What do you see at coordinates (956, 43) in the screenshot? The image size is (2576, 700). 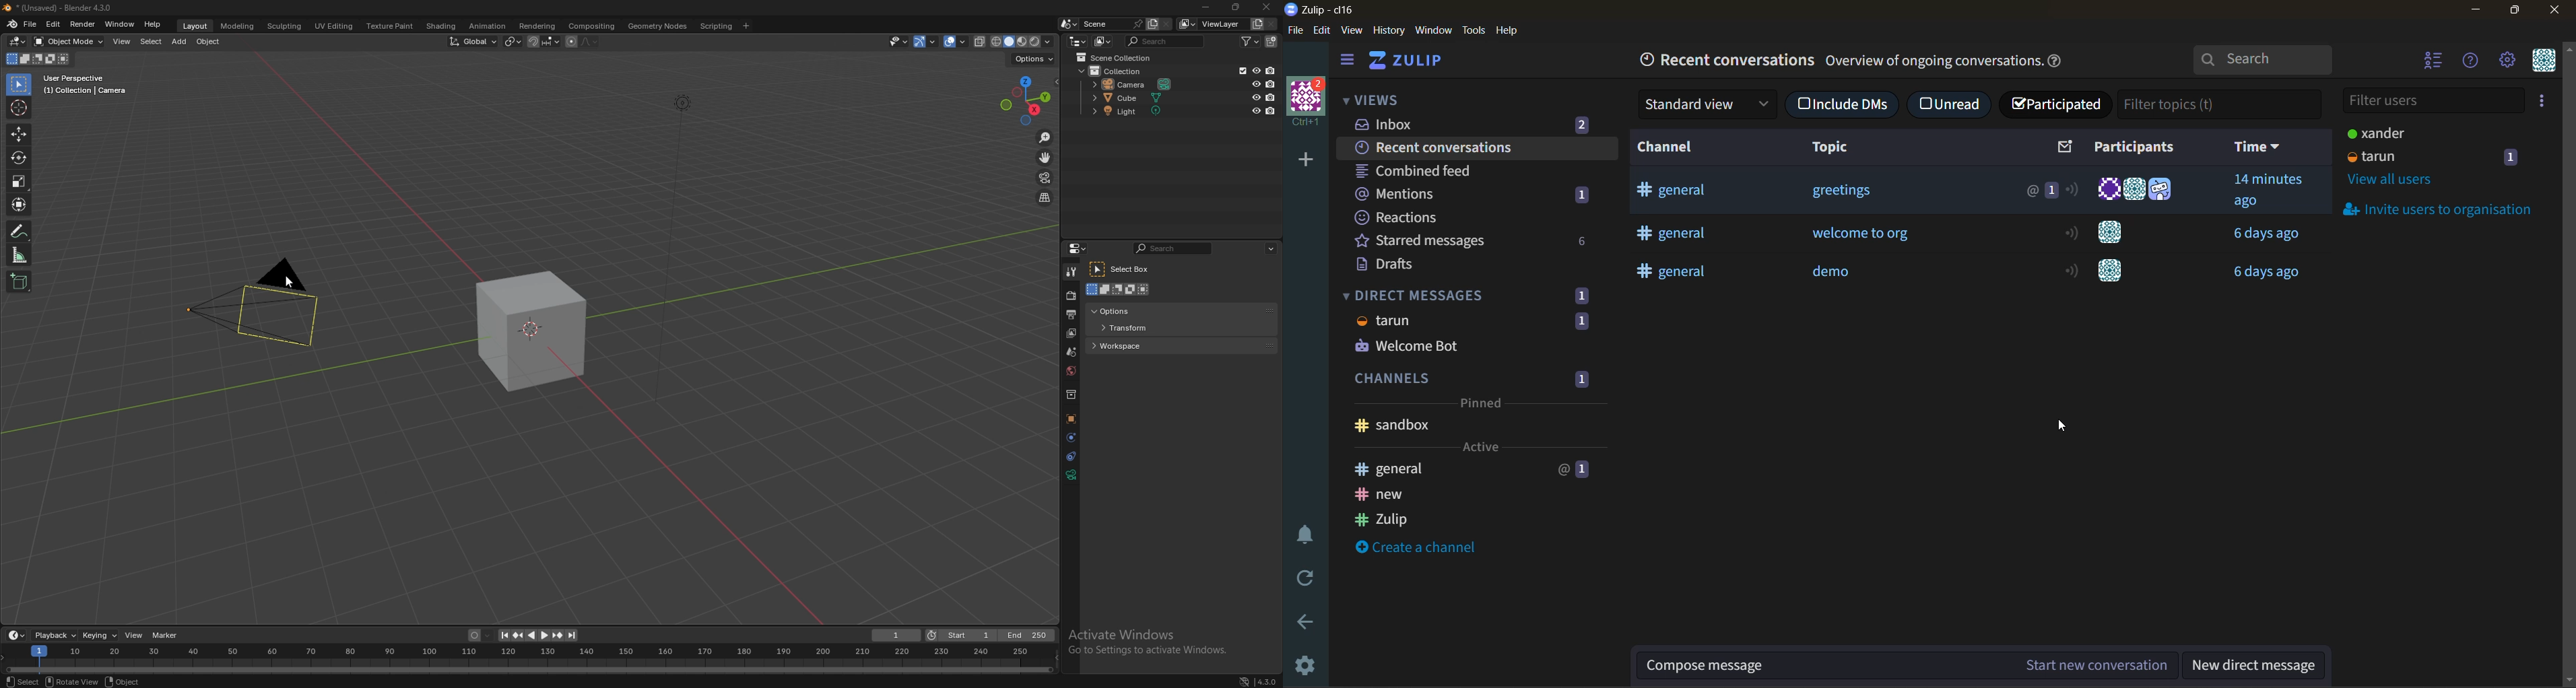 I see `overlays` at bounding box center [956, 43].